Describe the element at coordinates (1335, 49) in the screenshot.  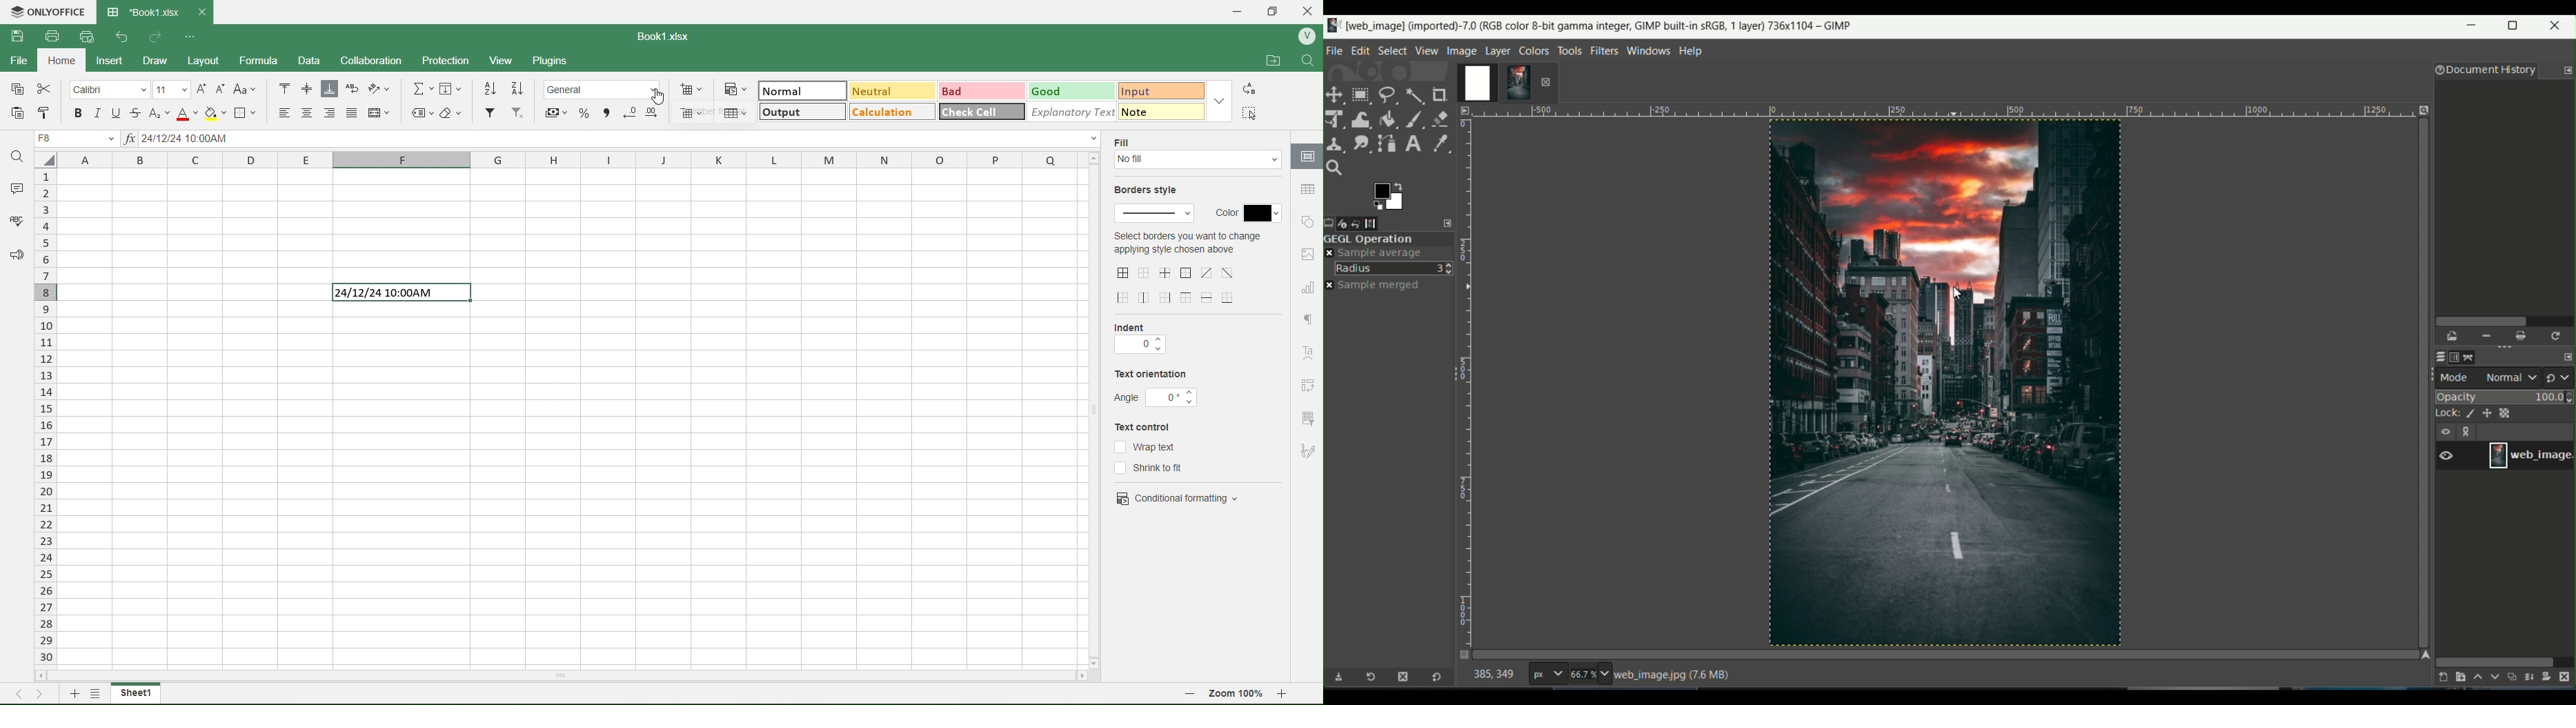
I see `file tab` at that location.